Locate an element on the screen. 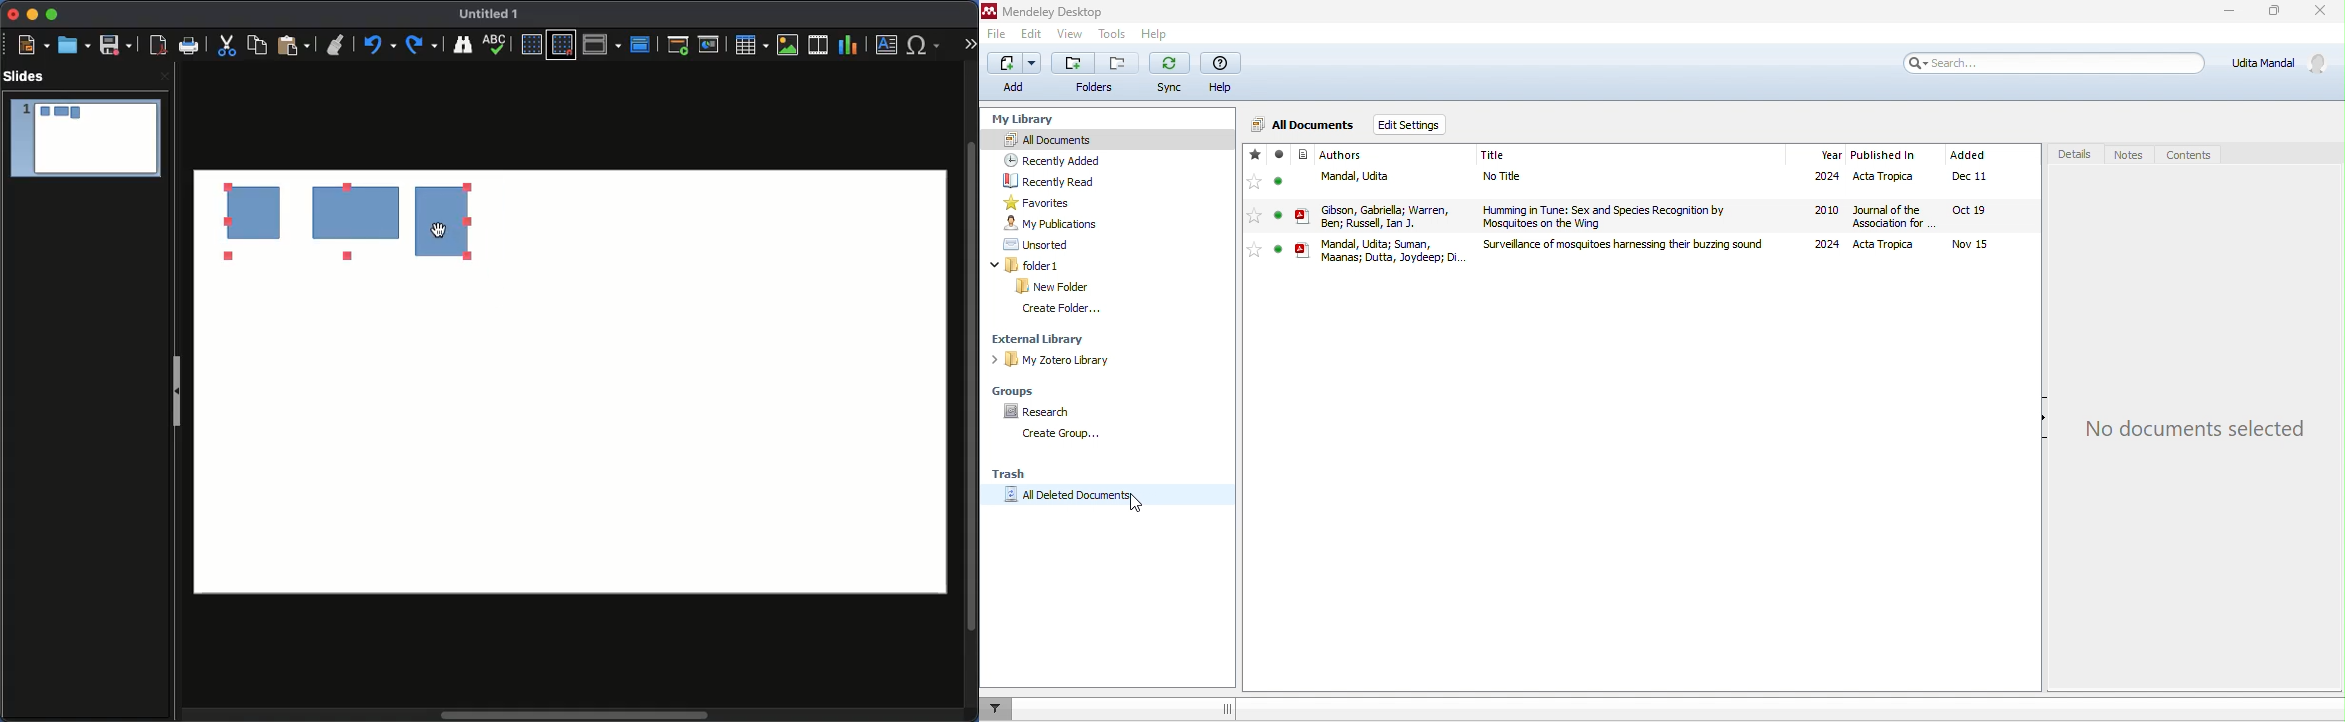  my publication is located at coordinates (1059, 223).